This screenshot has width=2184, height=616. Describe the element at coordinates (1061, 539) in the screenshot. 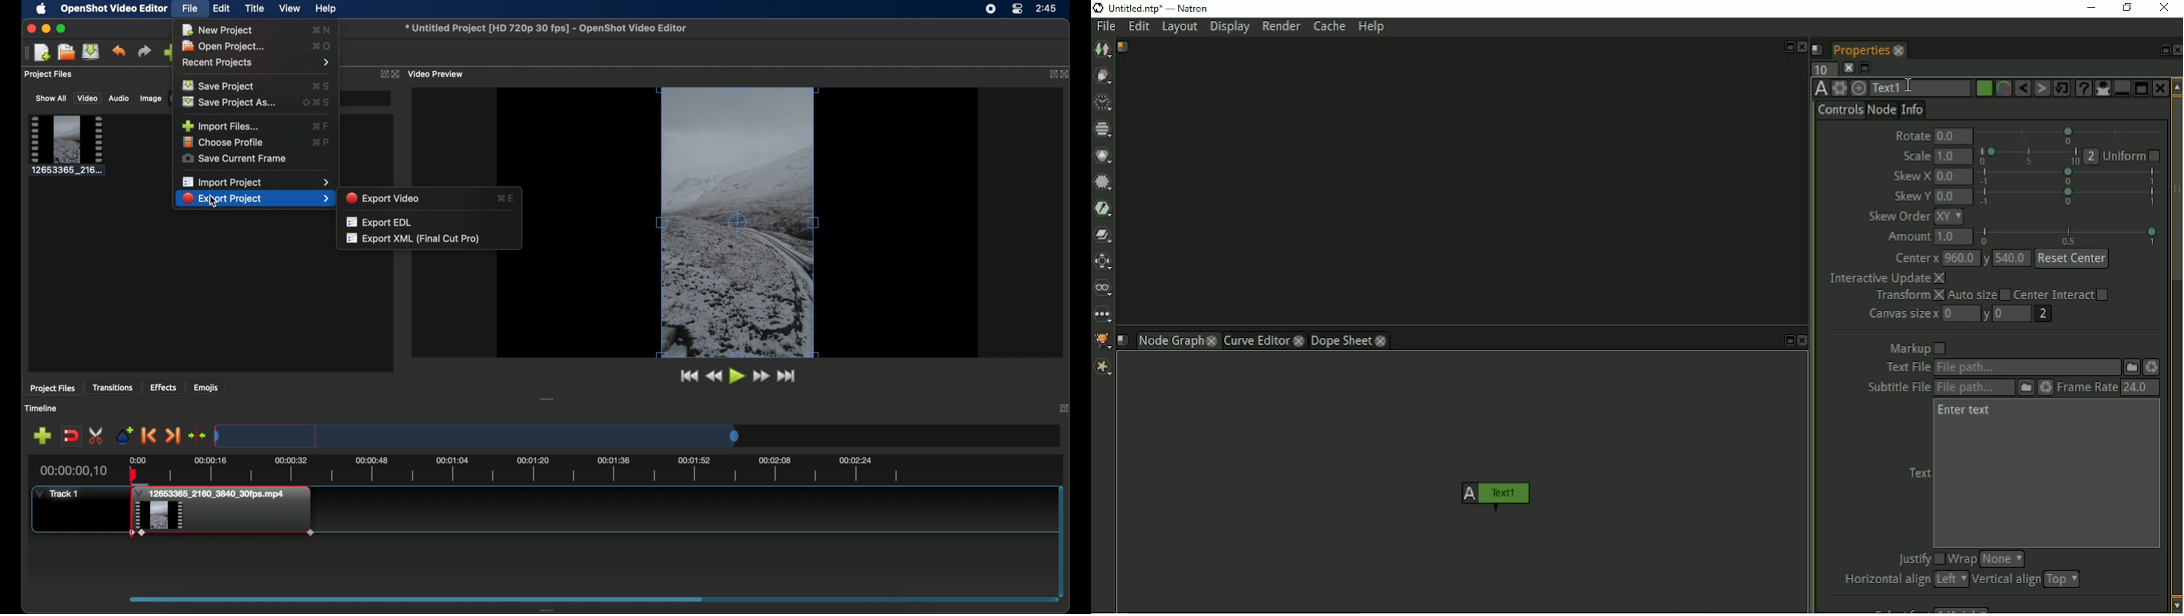

I see `scroll bar` at that location.